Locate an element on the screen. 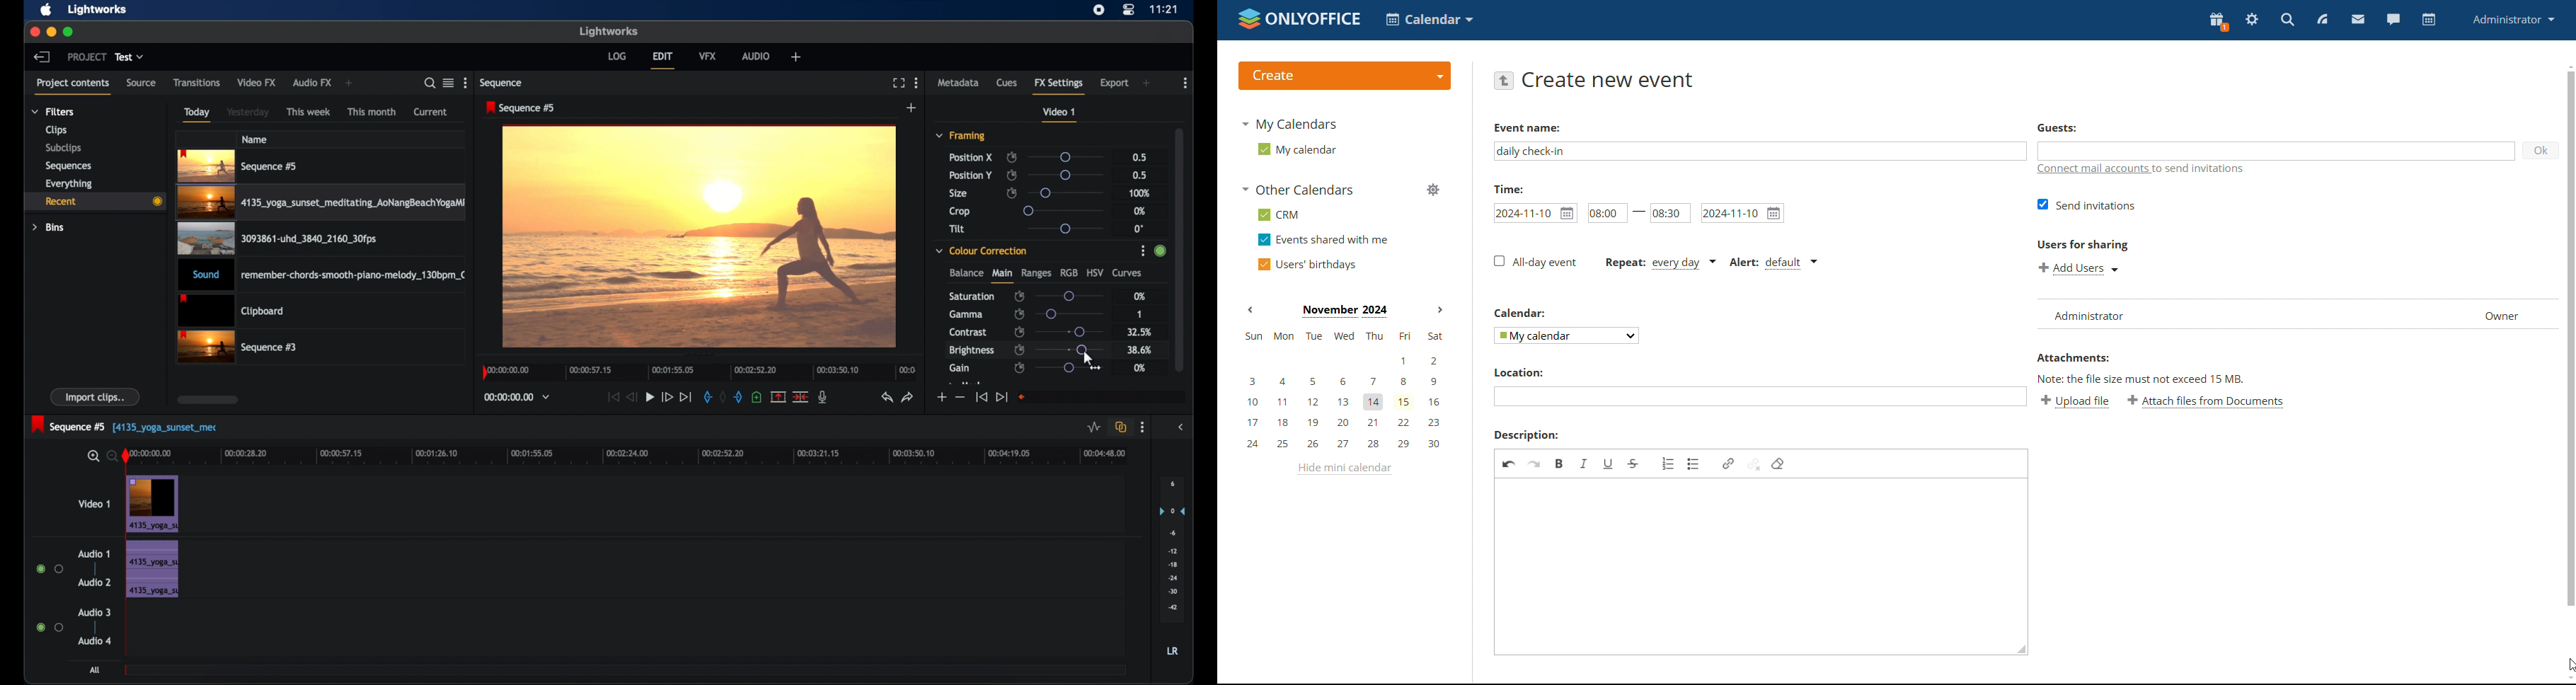 The height and width of the screenshot is (700, 2576). event name: is located at coordinates (1539, 128).